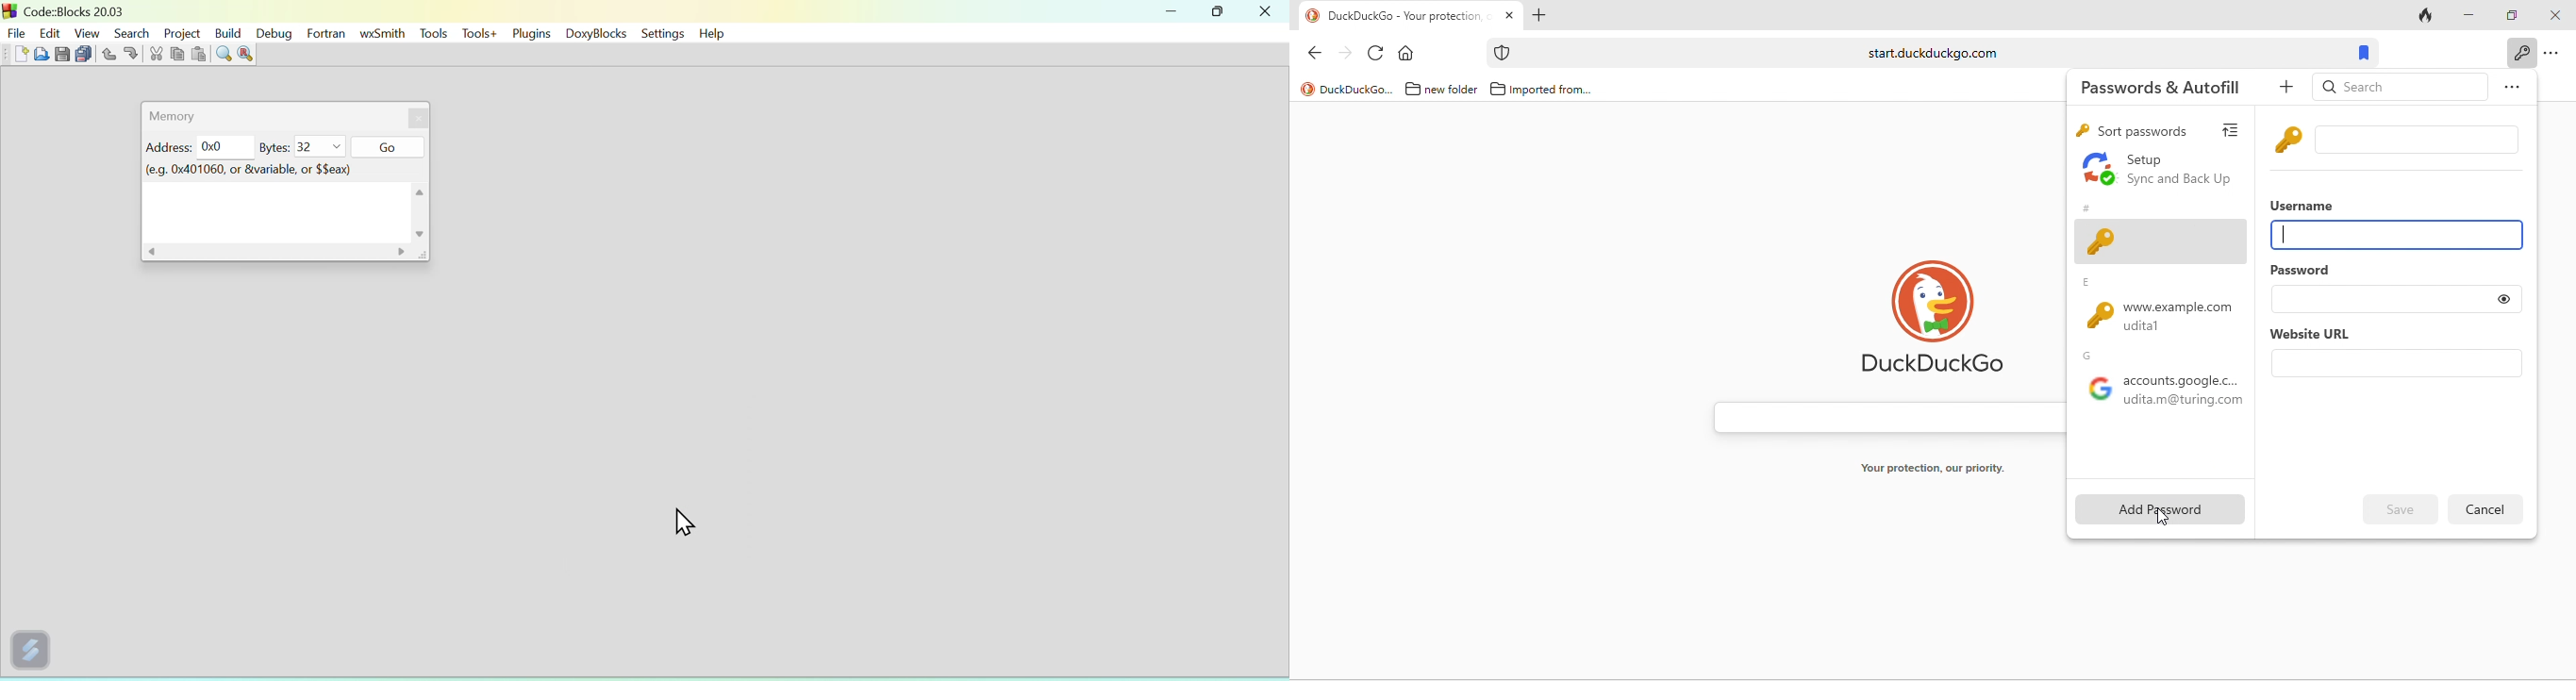 The height and width of the screenshot is (700, 2576). Describe the element at coordinates (1313, 16) in the screenshot. I see `logo` at that location.